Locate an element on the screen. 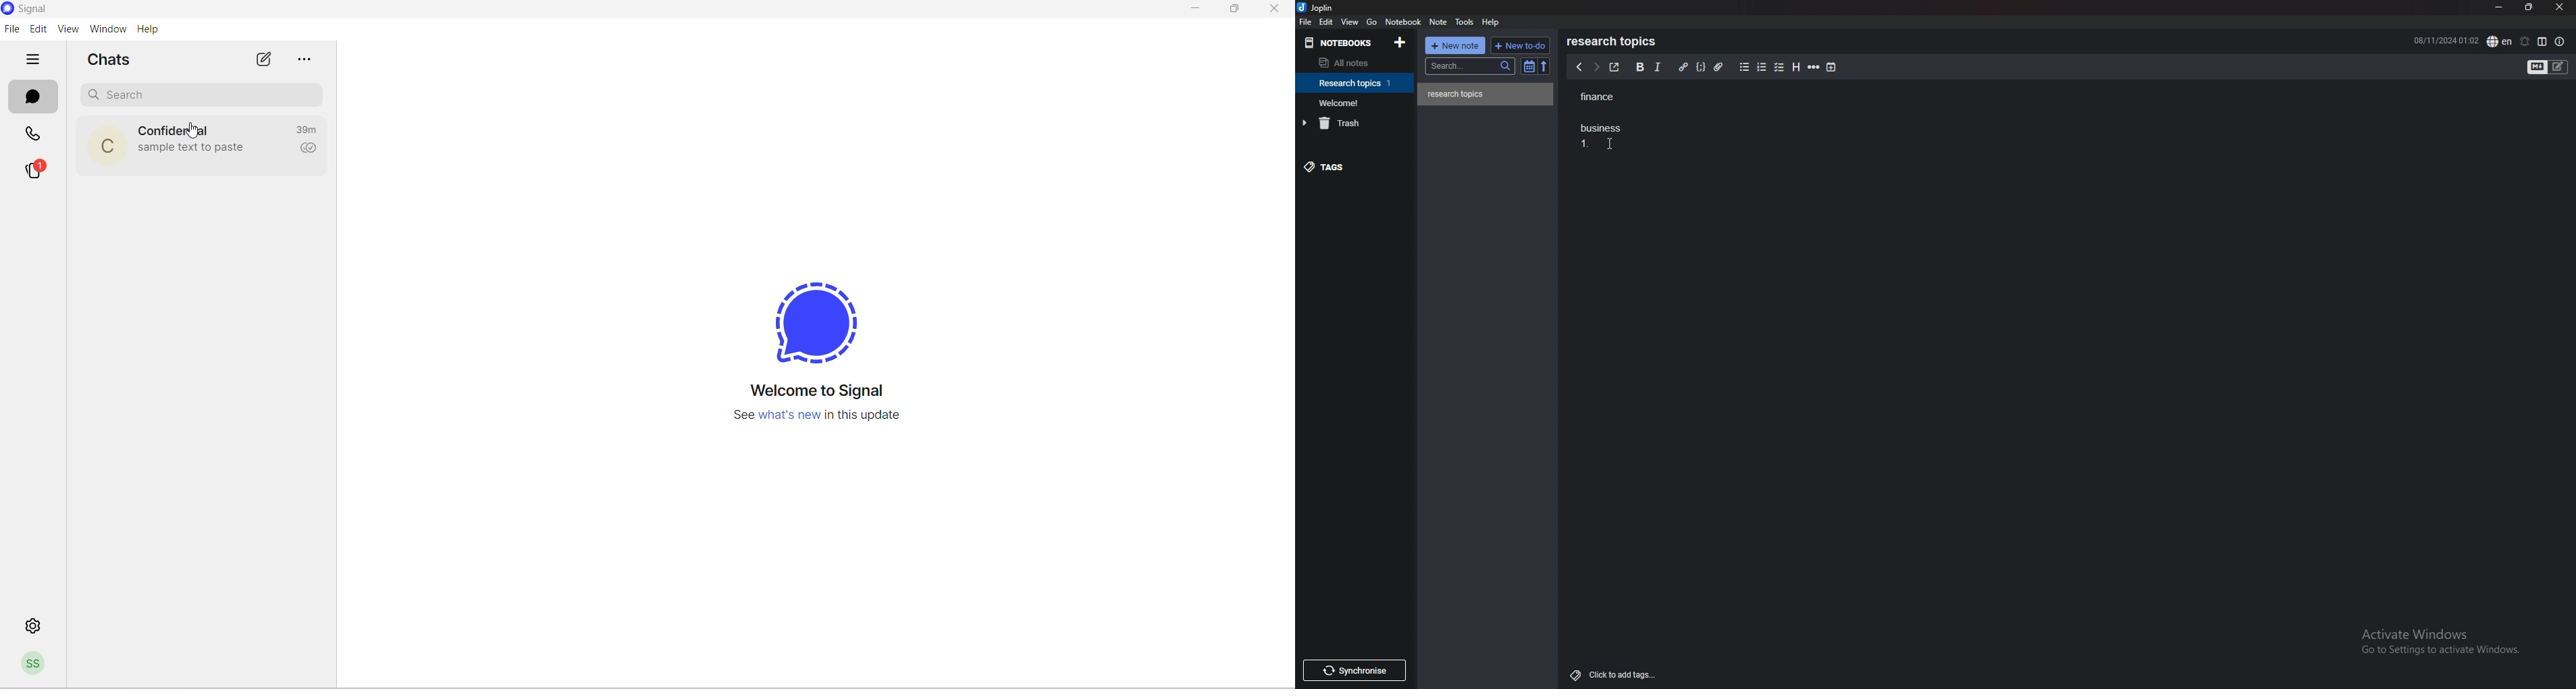  tags is located at coordinates (1352, 170).